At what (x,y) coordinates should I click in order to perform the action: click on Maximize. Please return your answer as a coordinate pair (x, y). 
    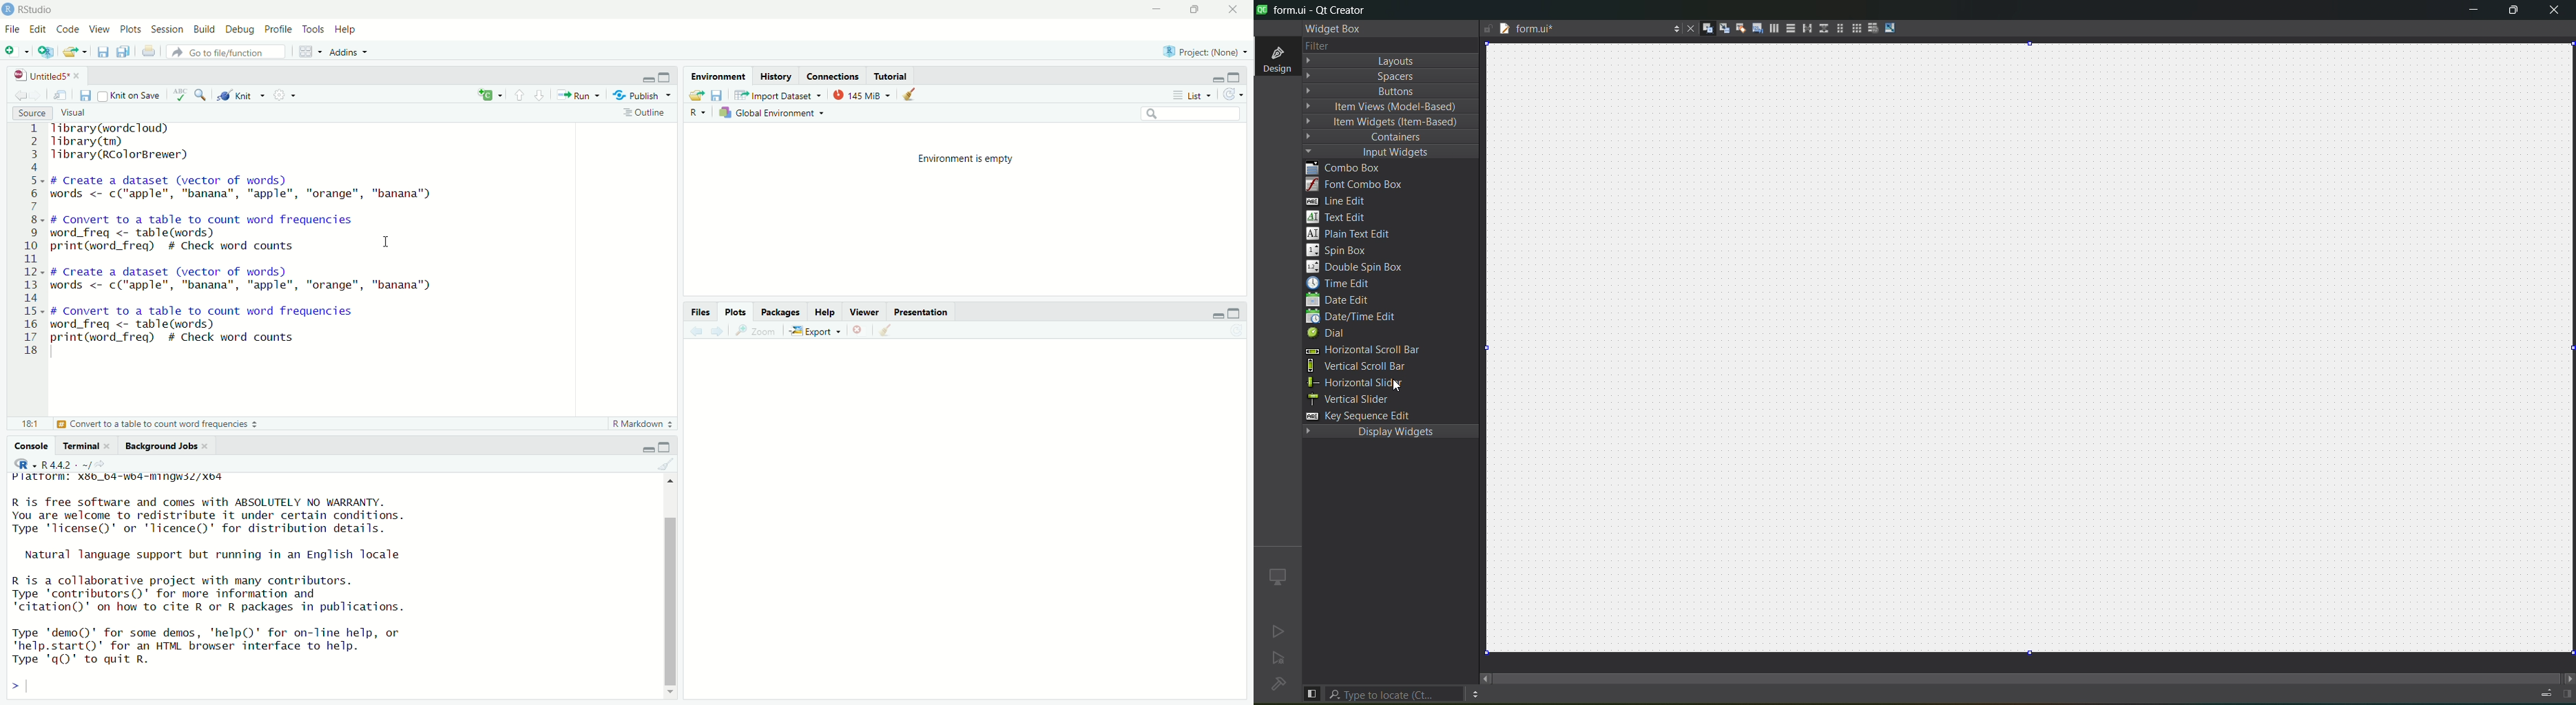
    Looking at the image, I should click on (1234, 313).